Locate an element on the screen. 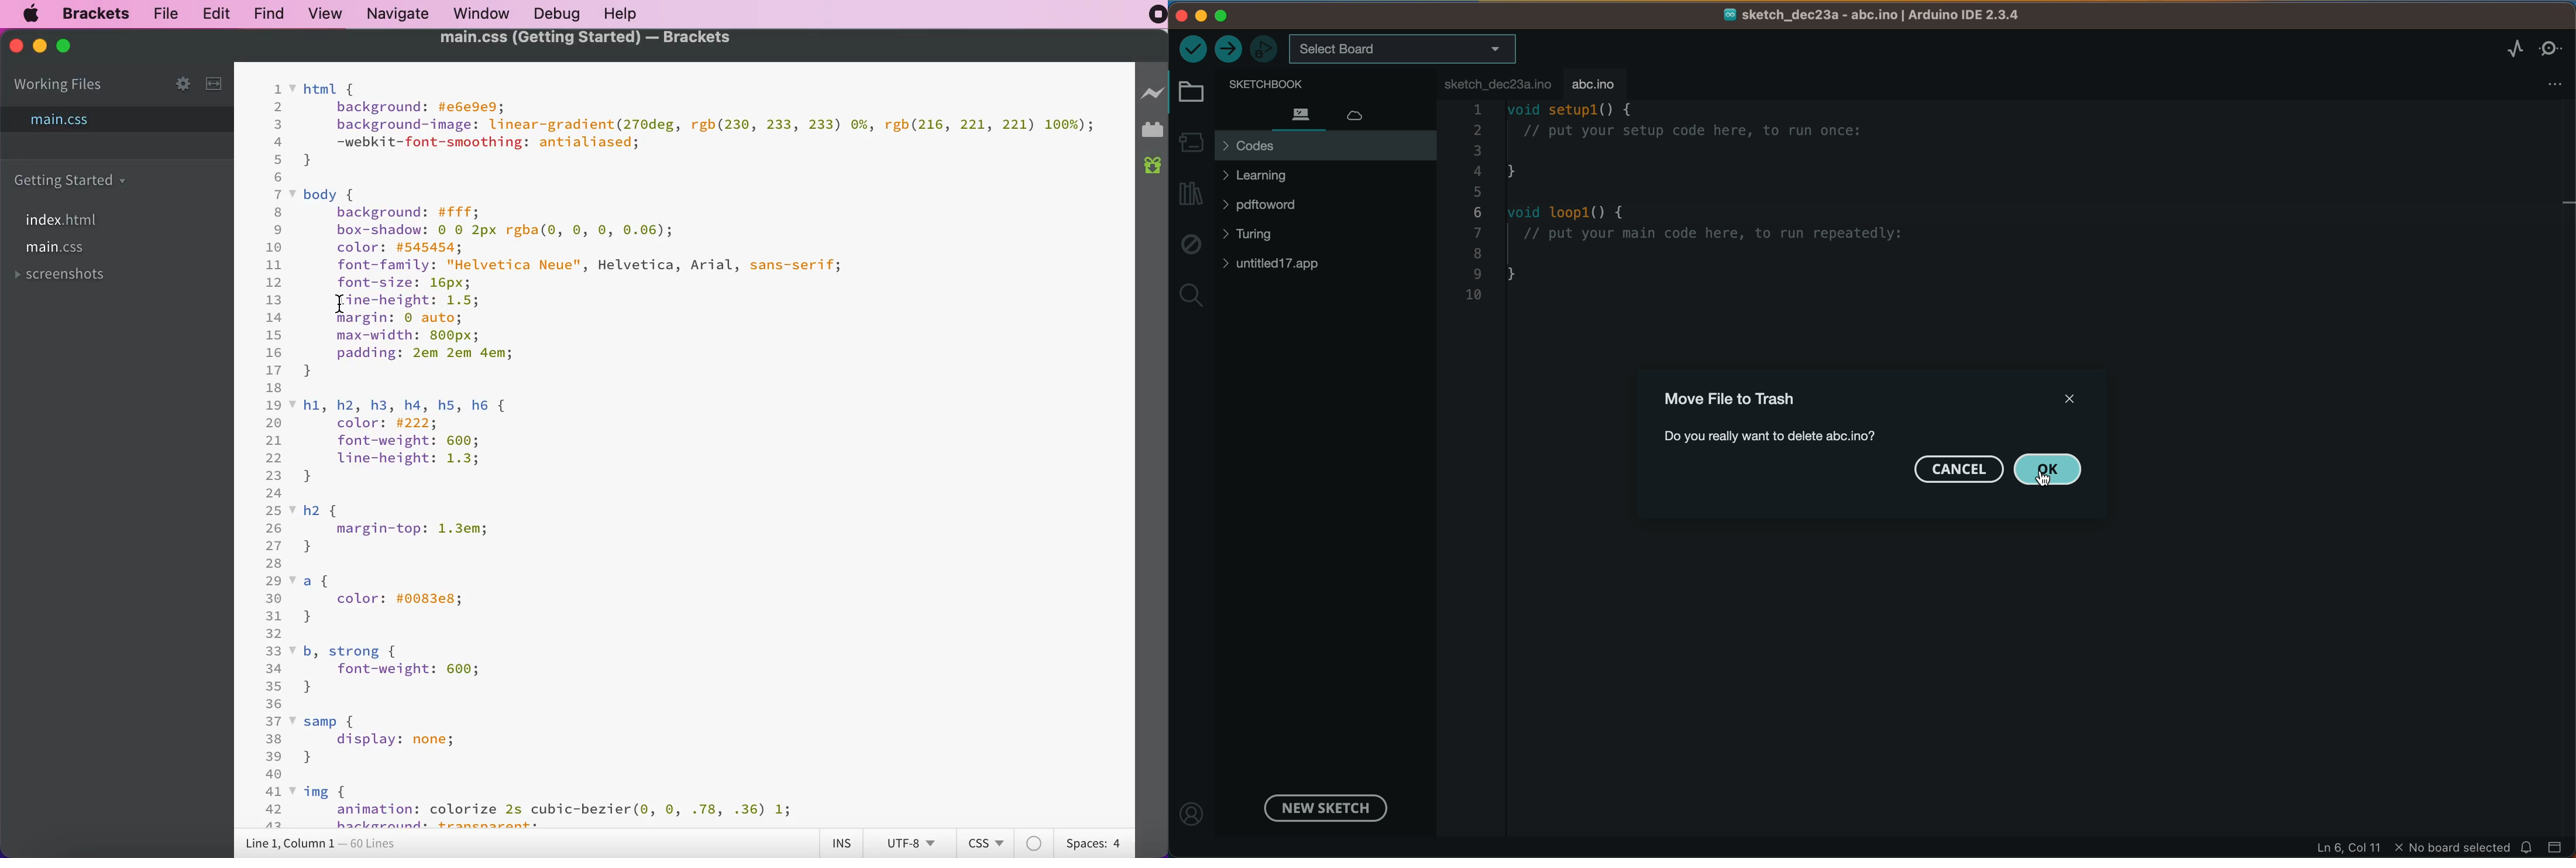 This screenshot has width=2576, height=868. code fold is located at coordinates (293, 509).